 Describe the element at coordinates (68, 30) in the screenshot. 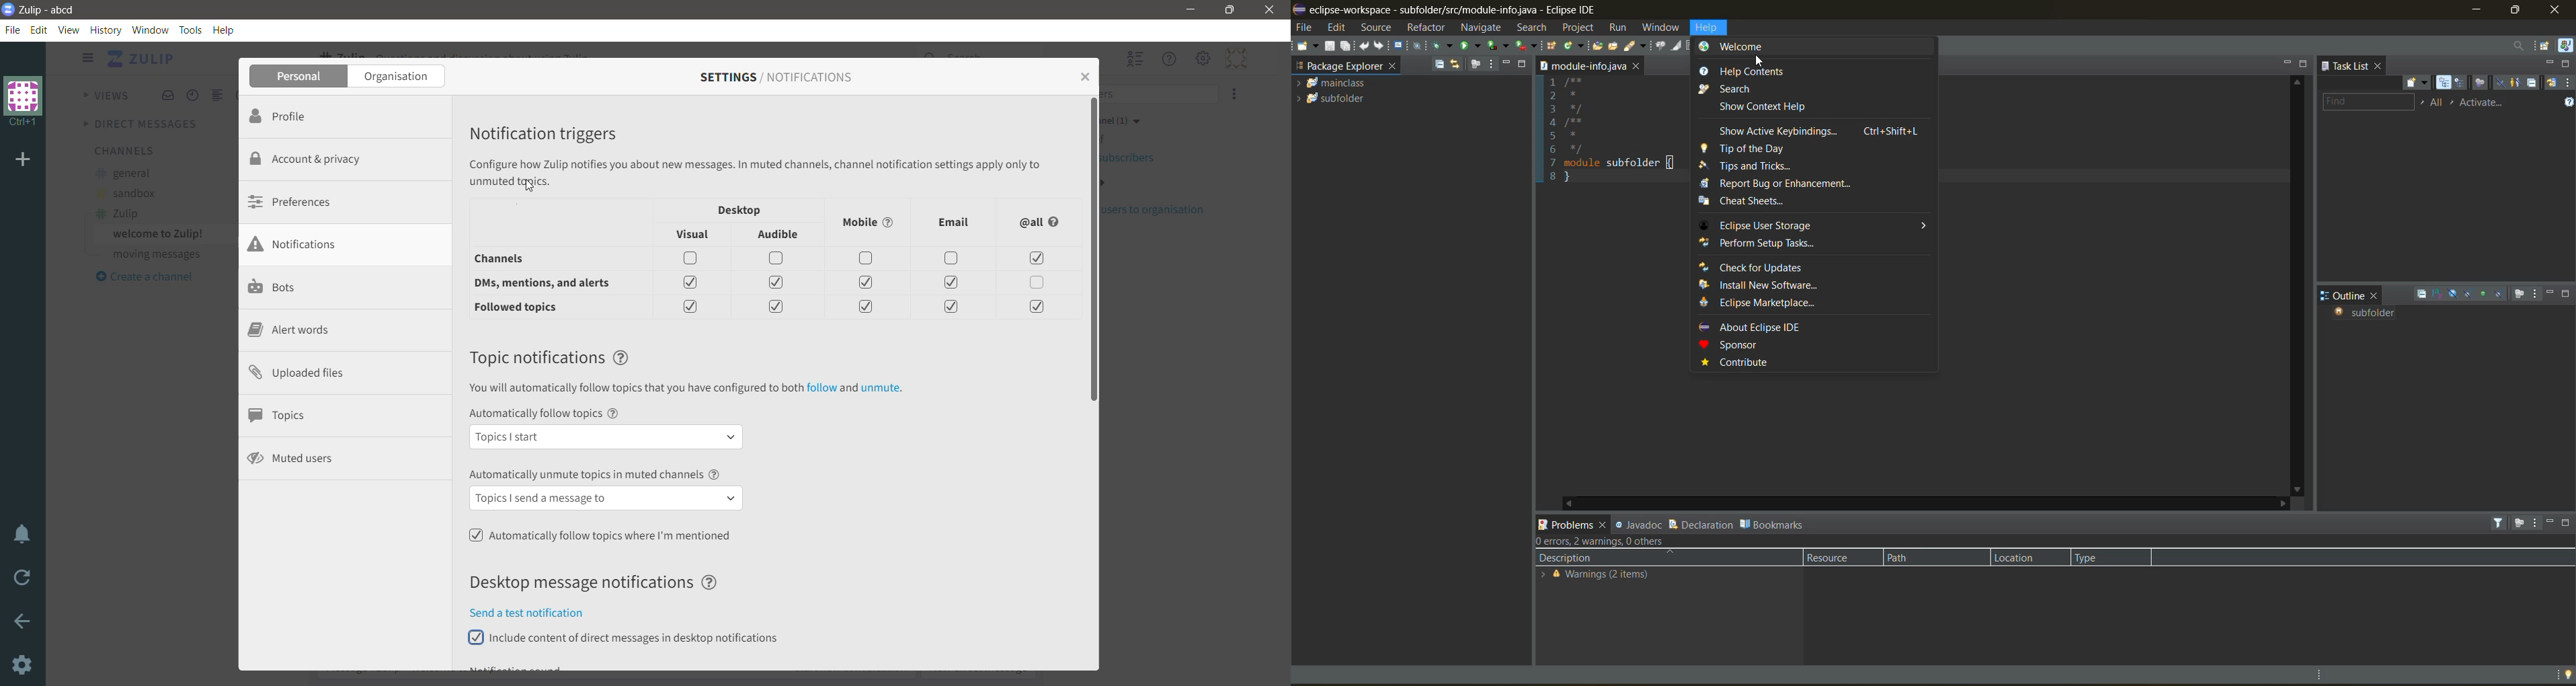

I see `View` at that location.